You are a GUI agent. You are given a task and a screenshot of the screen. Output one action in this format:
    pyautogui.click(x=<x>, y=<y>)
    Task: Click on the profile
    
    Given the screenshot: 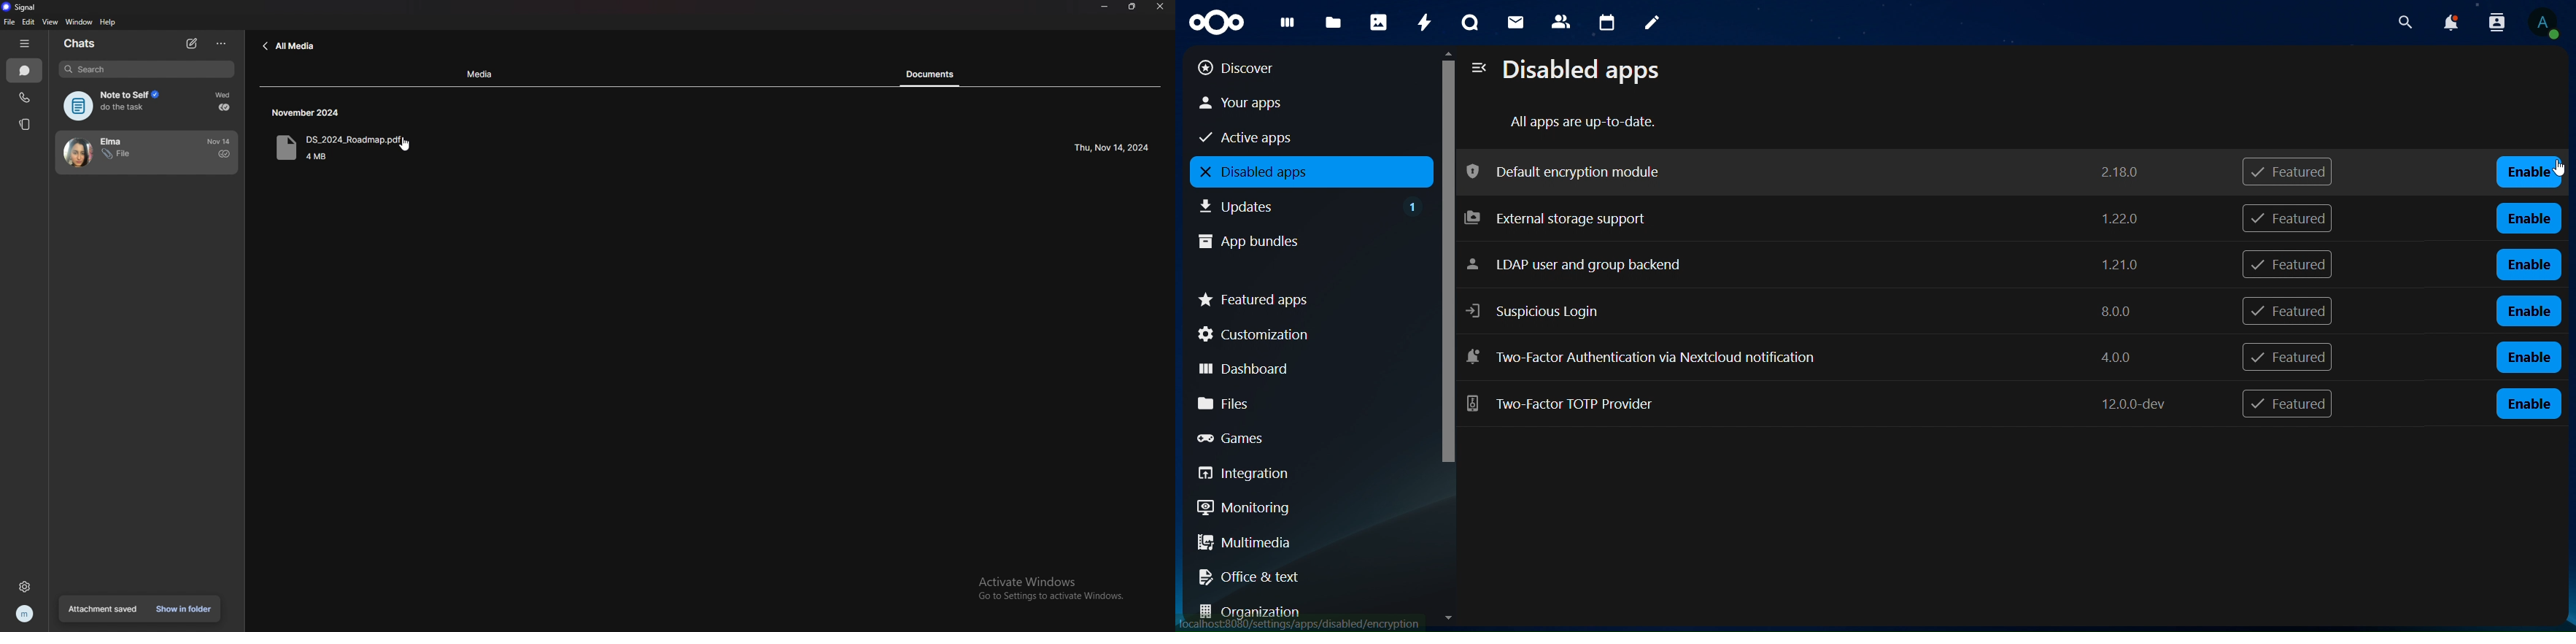 What is the action you would take?
    pyautogui.click(x=26, y=614)
    